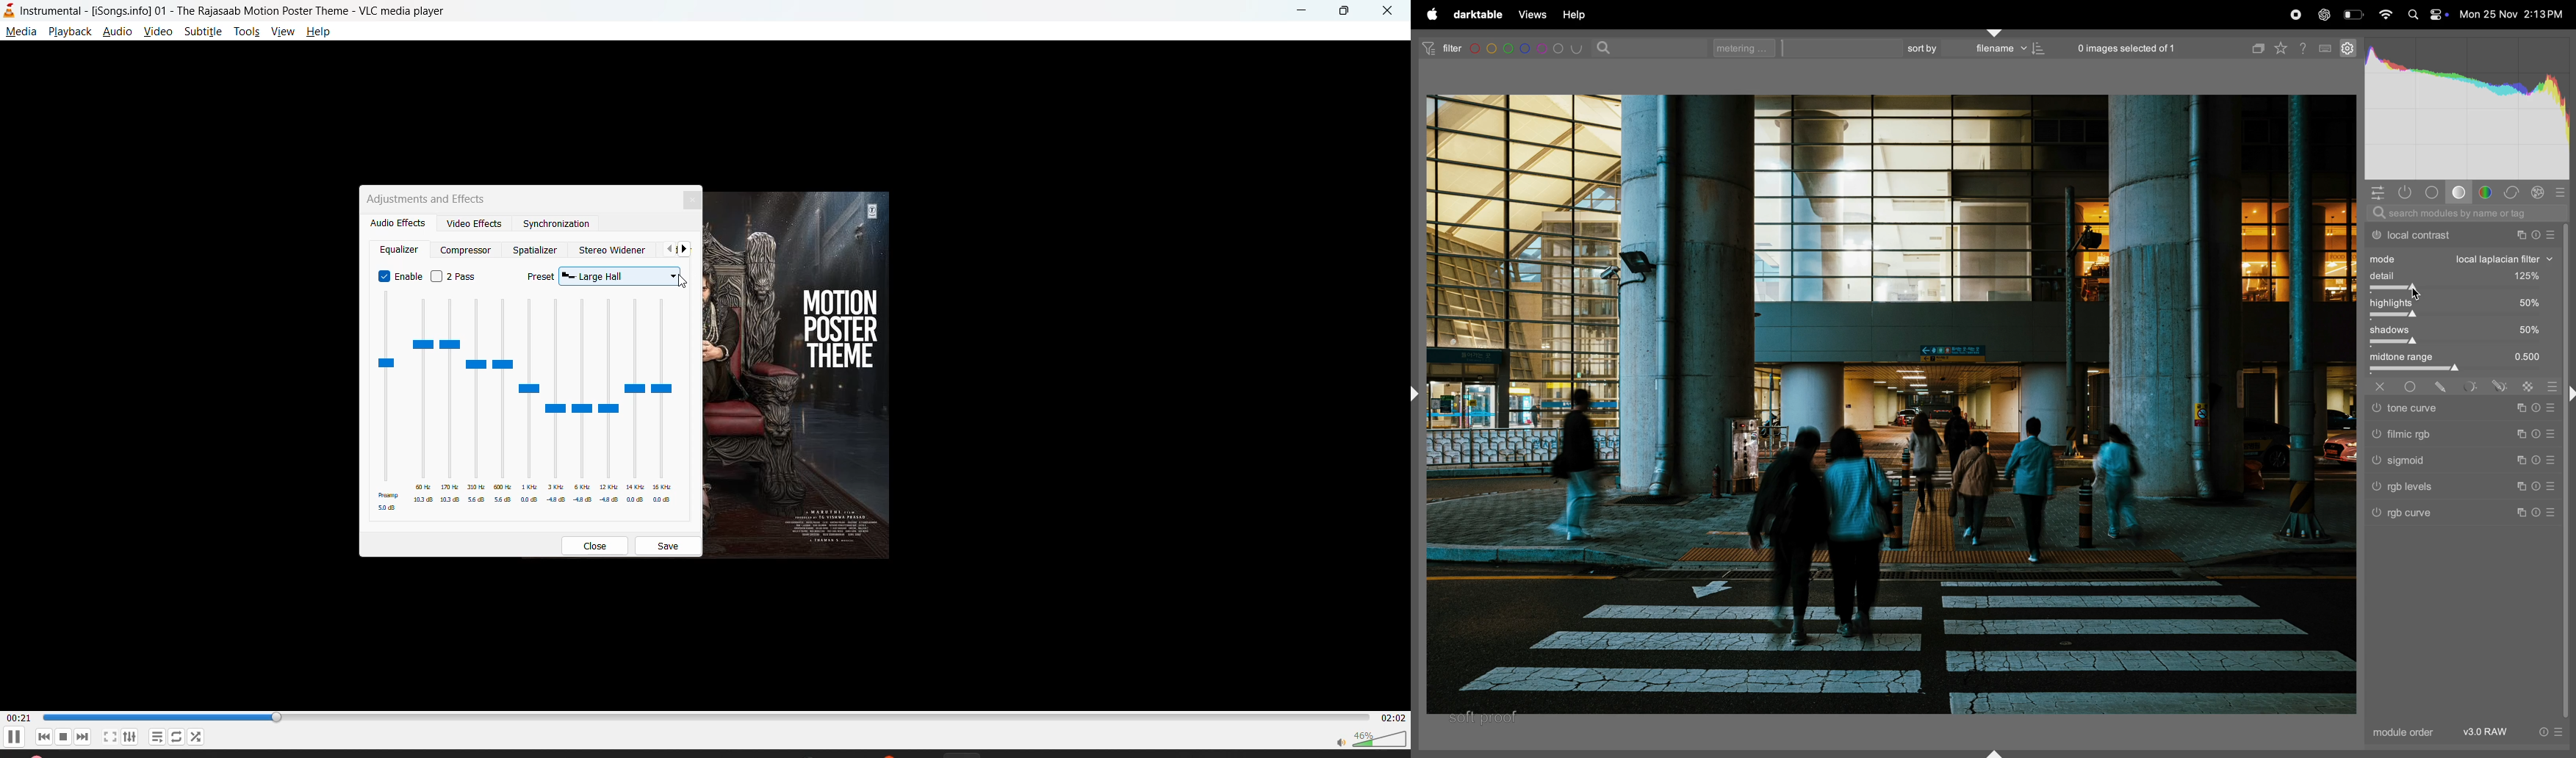 The image size is (2576, 784). What do you see at coordinates (536, 416) in the screenshot?
I see `equalizer presets enabled` at bounding box center [536, 416].